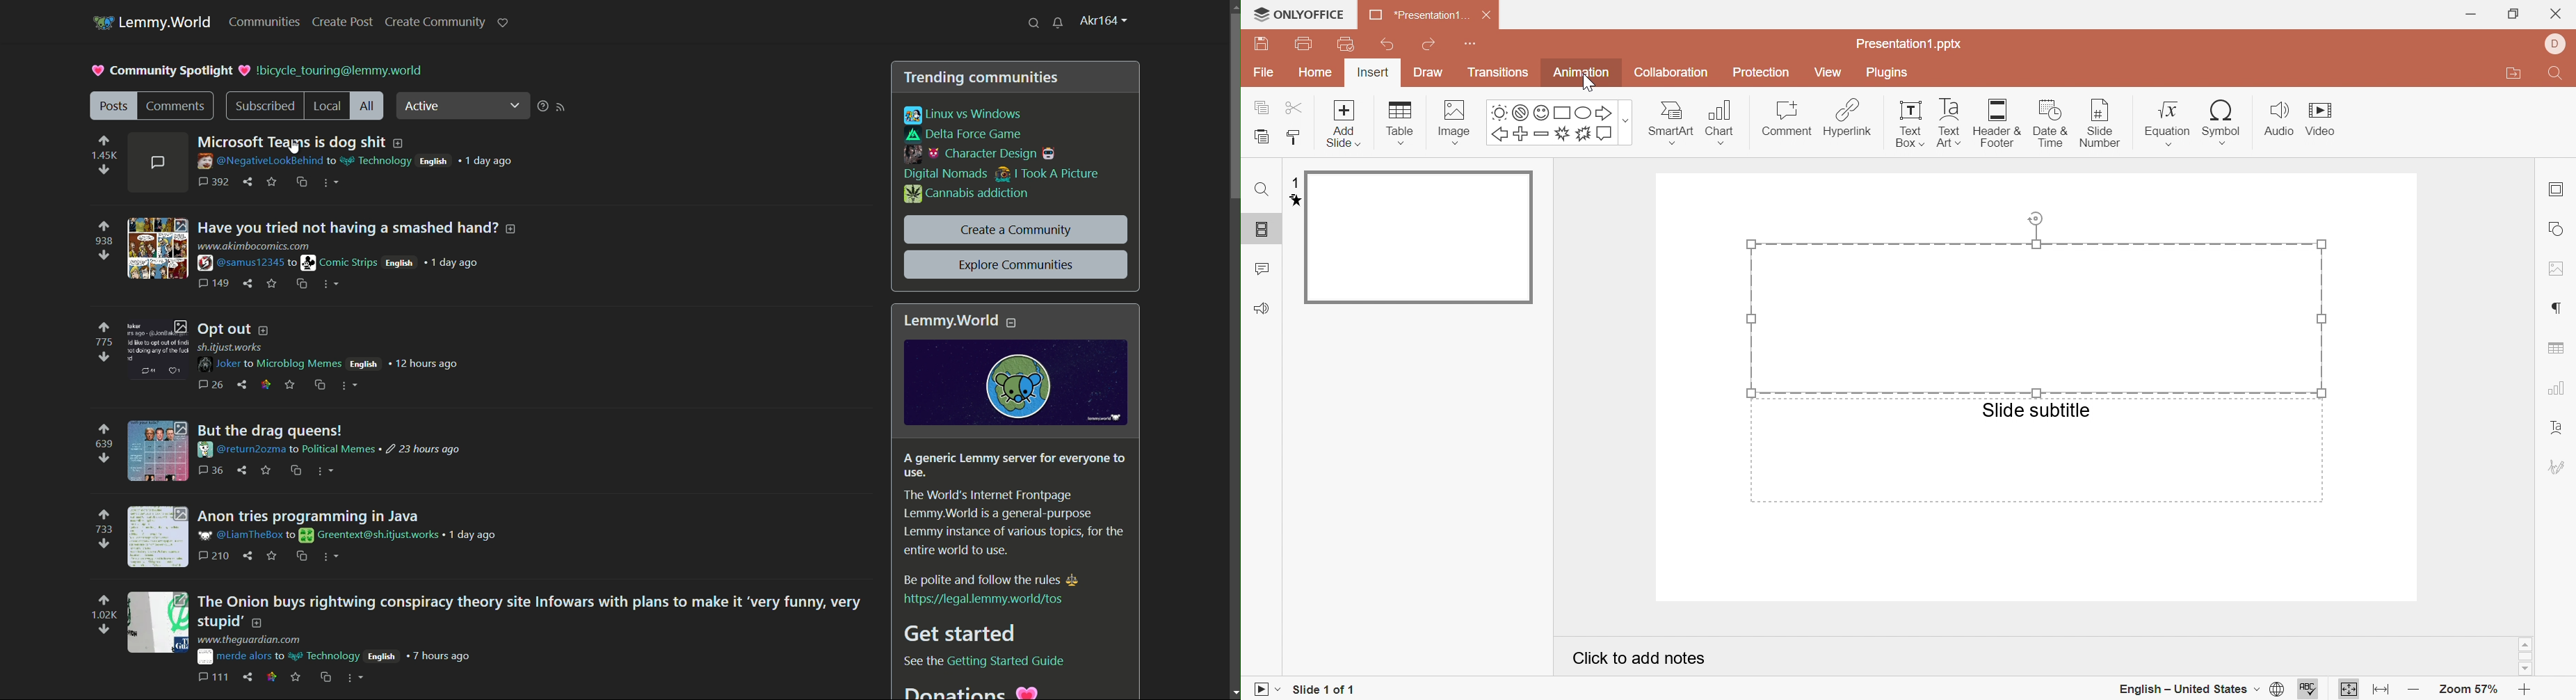 This screenshot has height=700, width=2576. I want to click on upvote, so click(103, 327).